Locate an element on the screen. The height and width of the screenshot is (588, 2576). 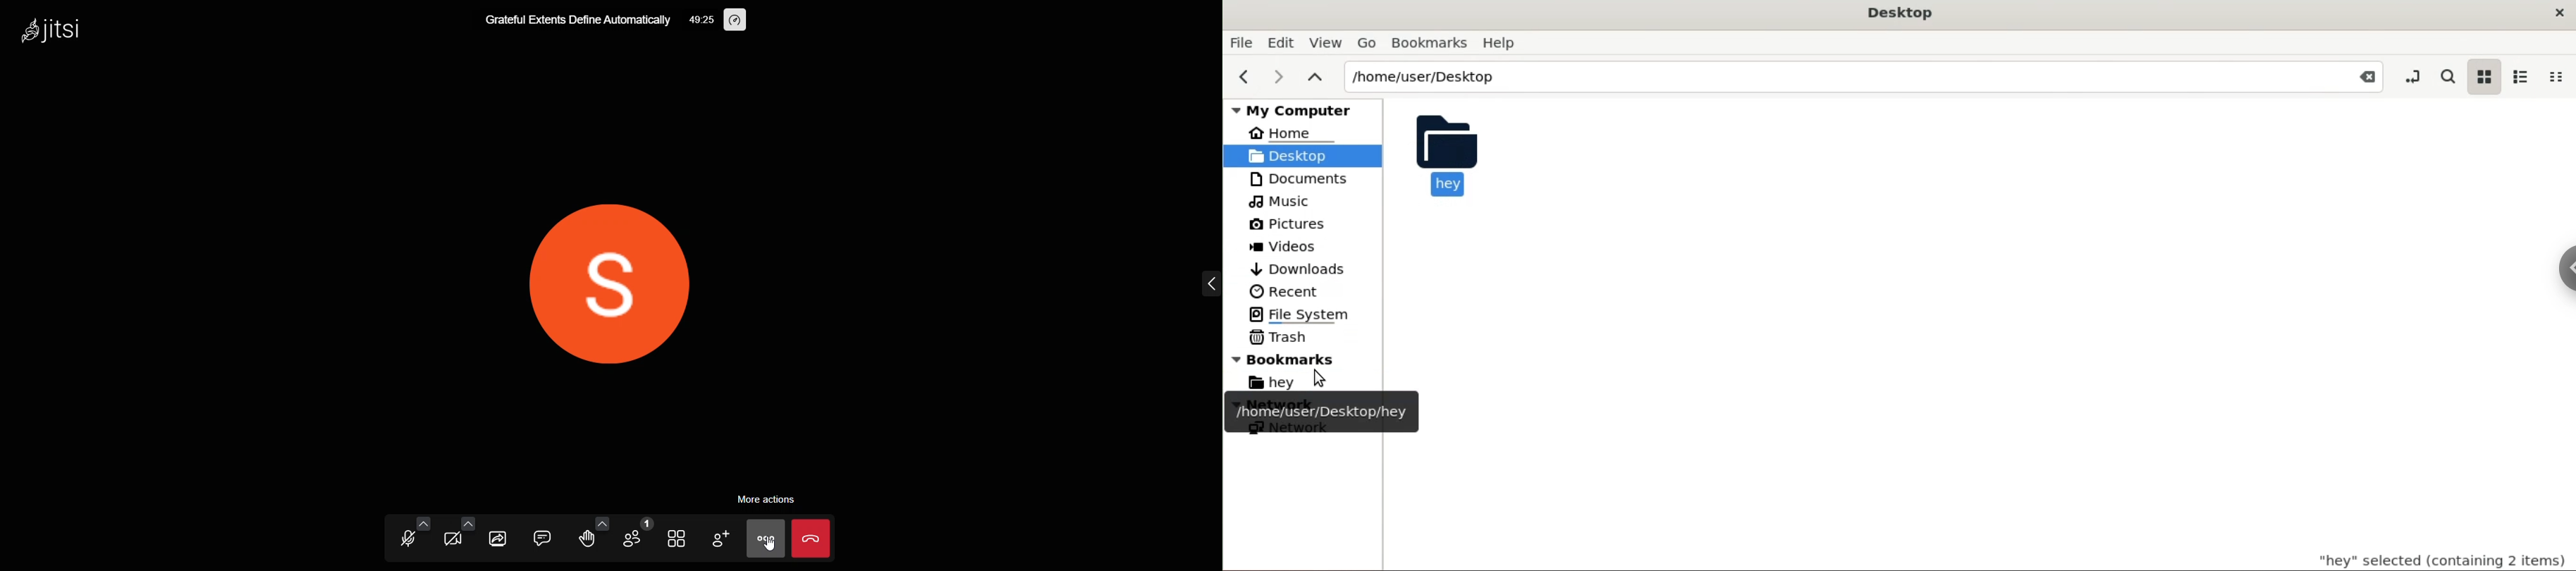
video is located at coordinates (453, 540).